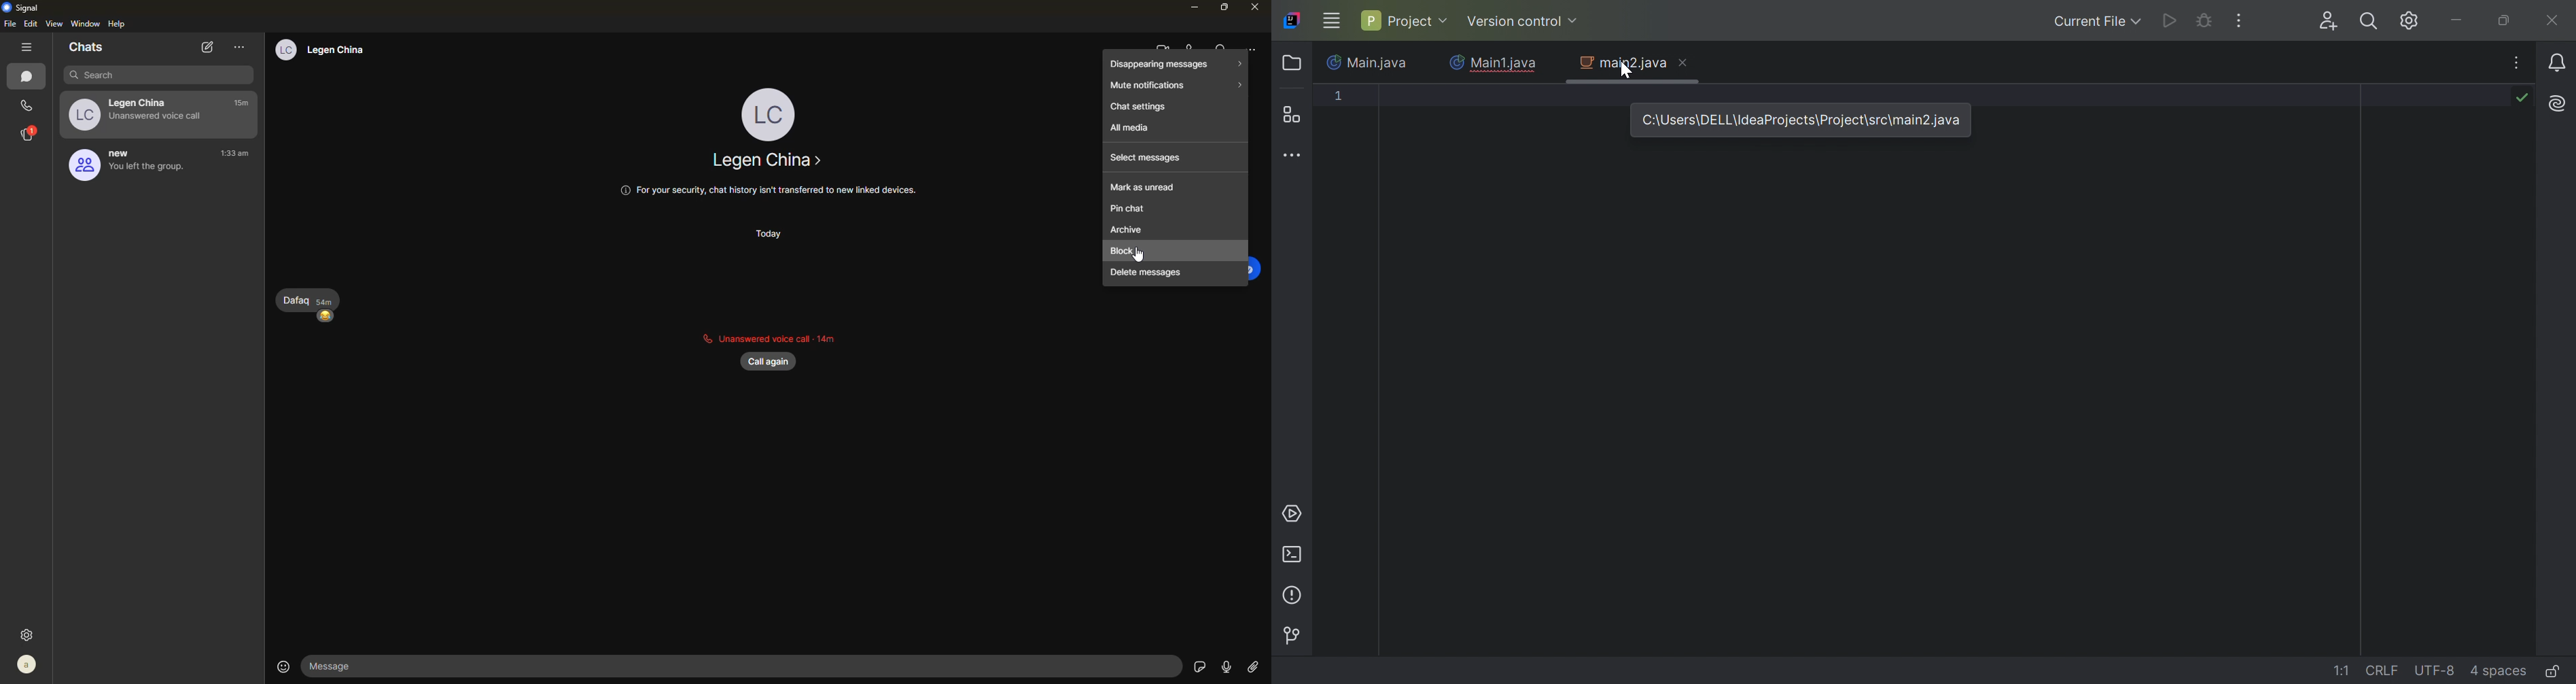 This screenshot has width=2576, height=700. Describe the element at coordinates (1143, 187) in the screenshot. I see `mark as unread` at that location.